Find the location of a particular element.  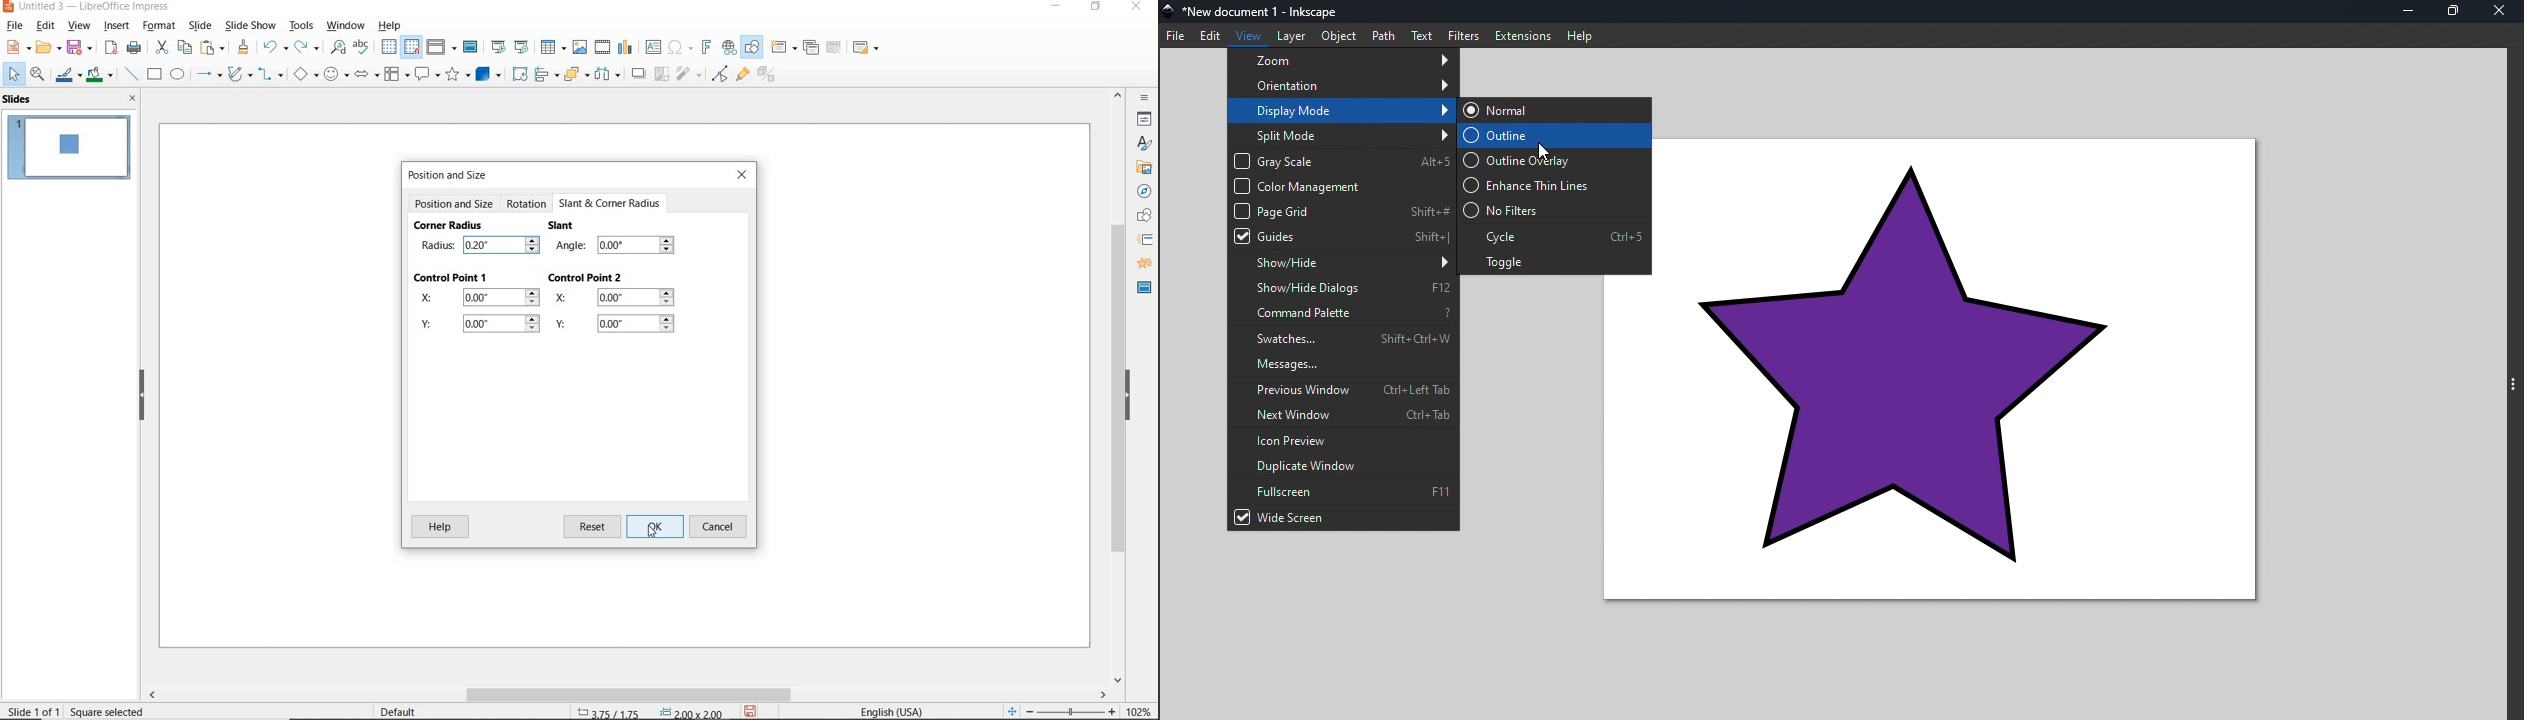

callout shapes is located at coordinates (428, 75).